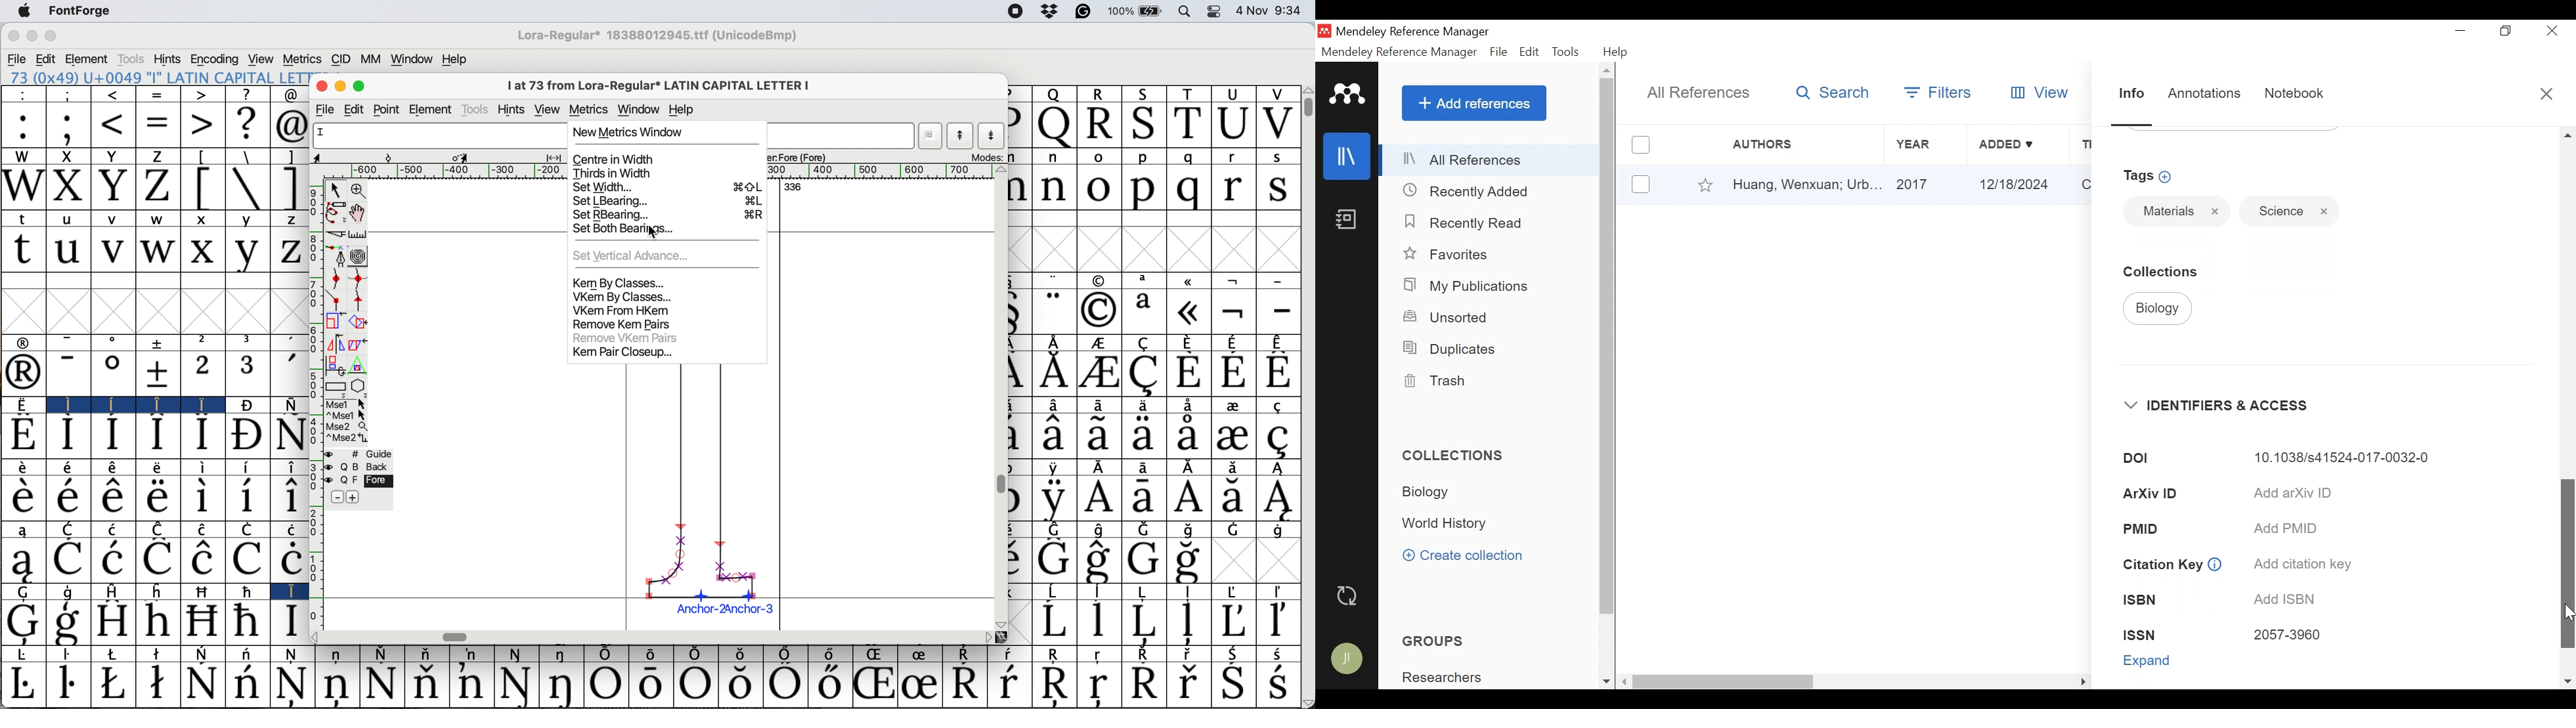 The height and width of the screenshot is (728, 2576). What do you see at coordinates (1101, 344) in the screenshot?
I see `Symbol` at bounding box center [1101, 344].